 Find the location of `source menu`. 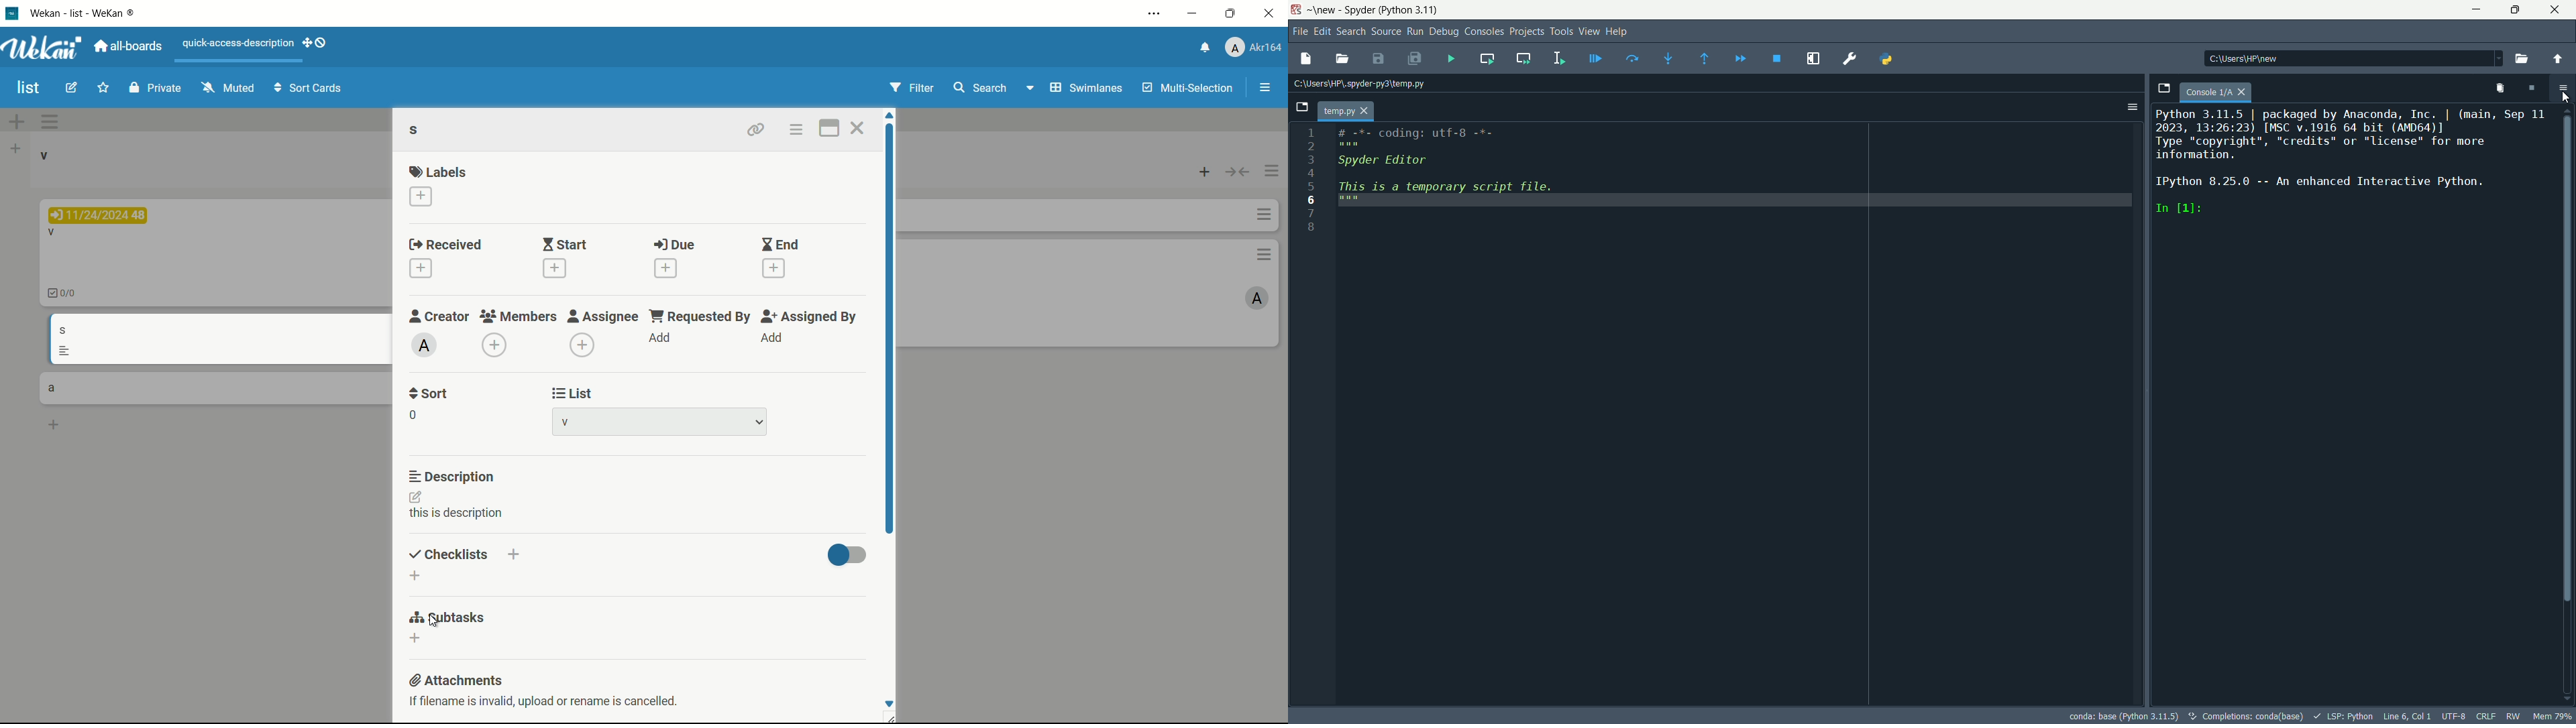

source menu is located at coordinates (1386, 31).